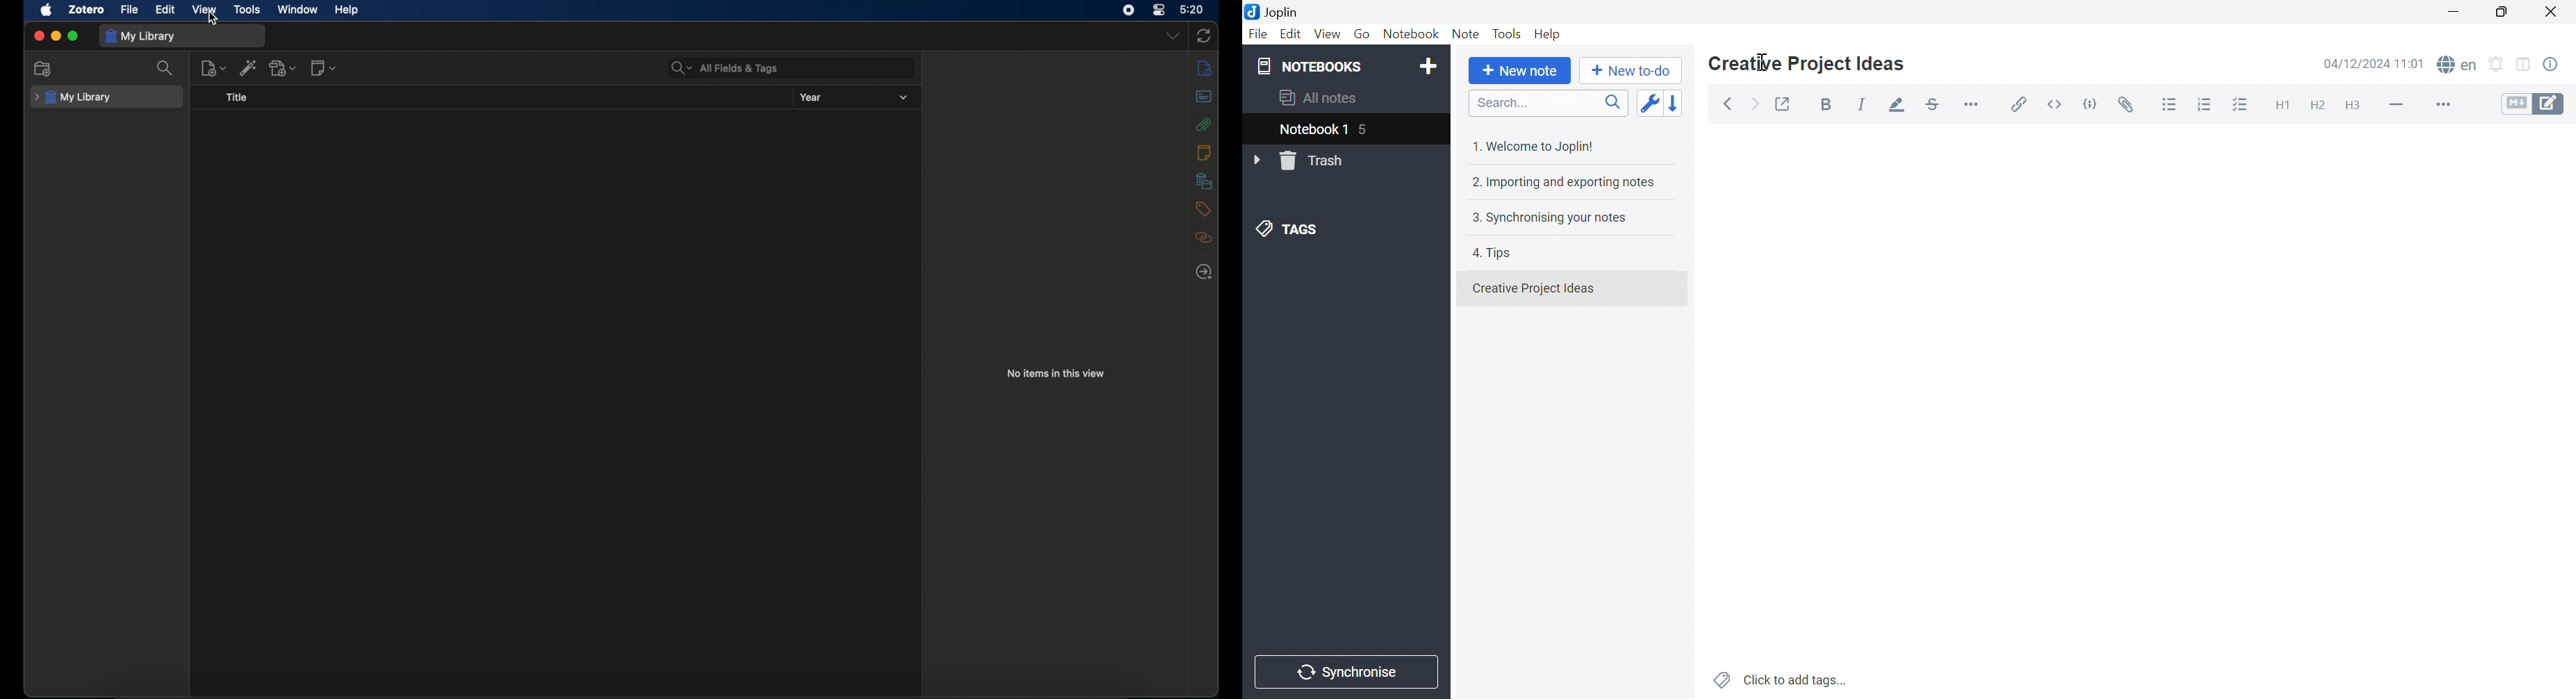 This screenshot has width=2576, height=700. I want to click on 3. Synchronising your notes, so click(1551, 218).